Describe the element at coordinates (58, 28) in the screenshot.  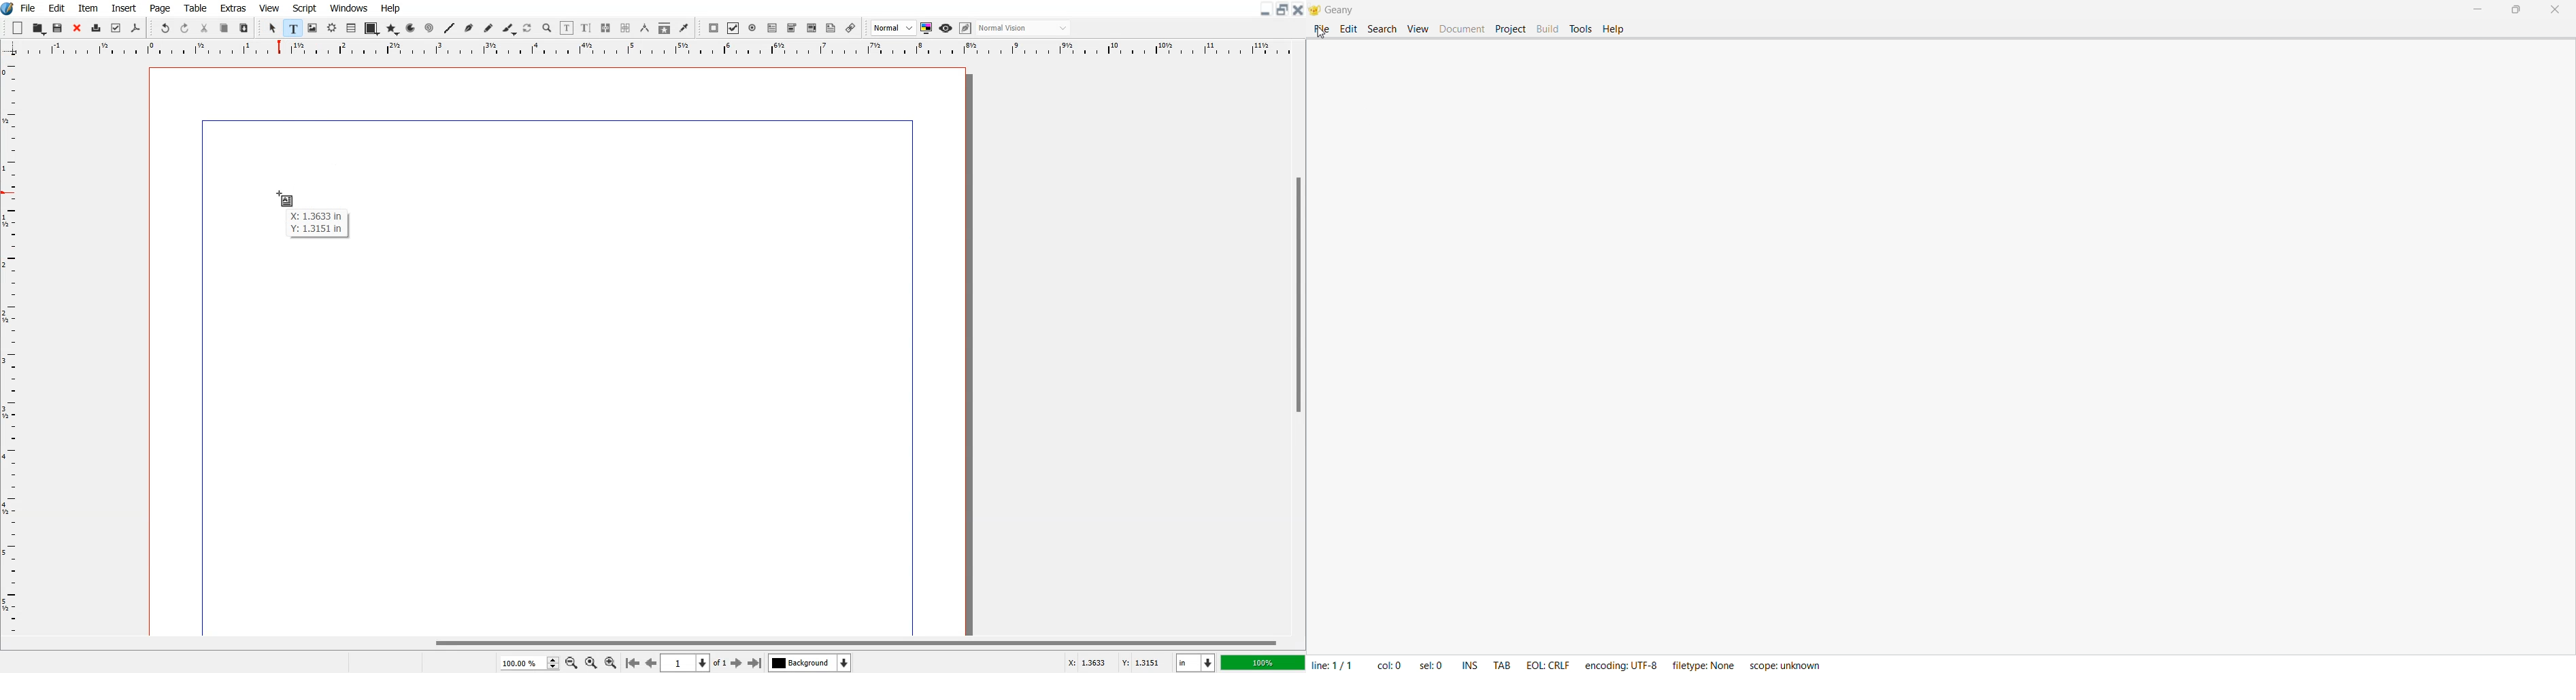
I see `Save` at that location.